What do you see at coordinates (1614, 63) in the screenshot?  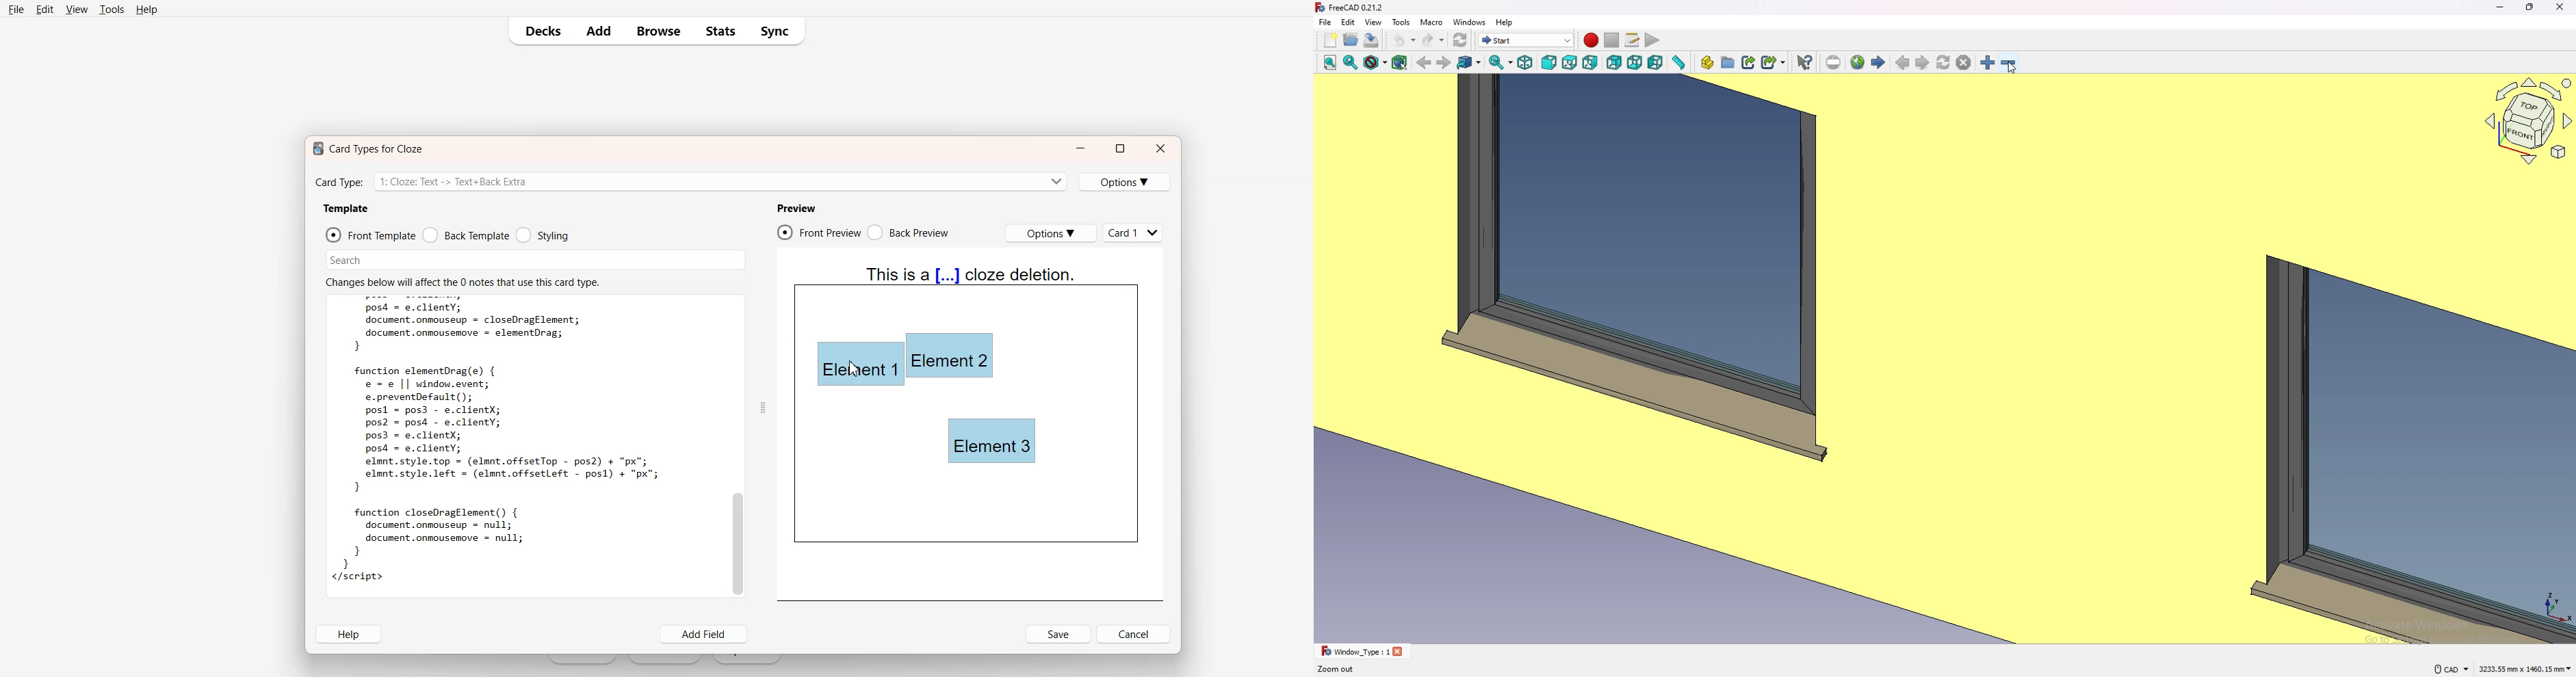 I see `rear` at bounding box center [1614, 63].